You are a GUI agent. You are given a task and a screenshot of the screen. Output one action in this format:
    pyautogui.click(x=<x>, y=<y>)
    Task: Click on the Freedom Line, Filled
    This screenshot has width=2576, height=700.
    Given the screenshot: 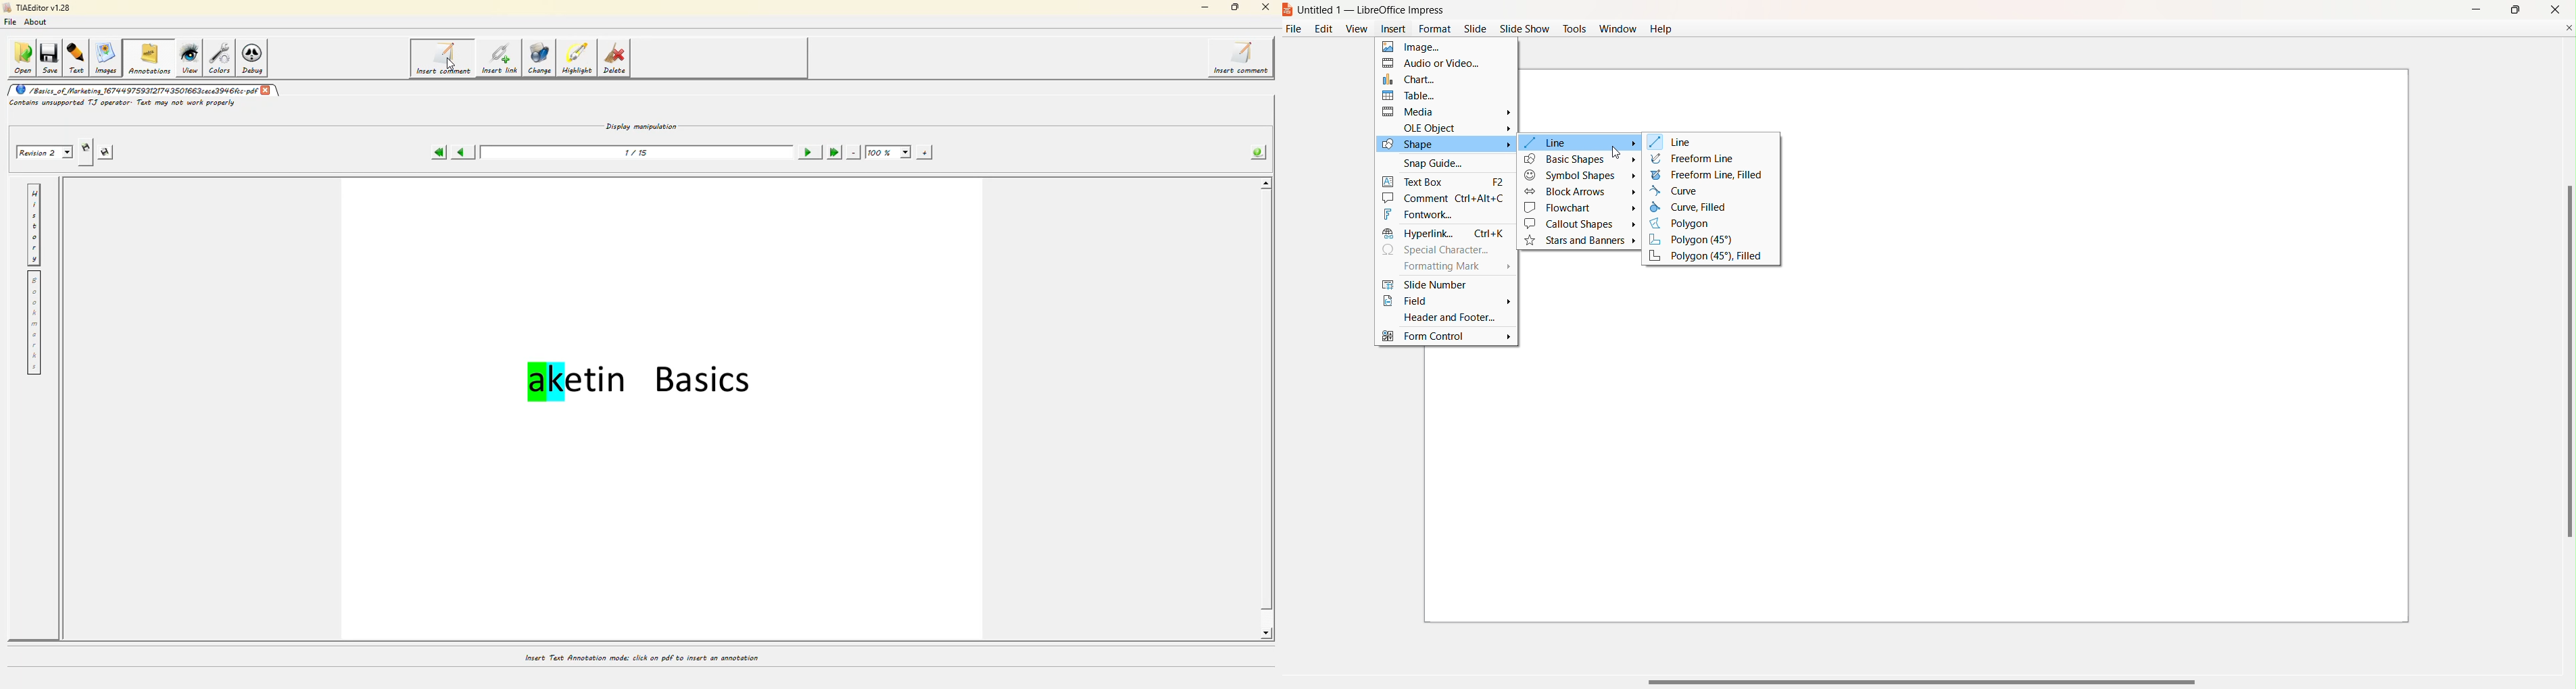 What is the action you would take?
    pyautogui.click(x=1709, y=174)
    